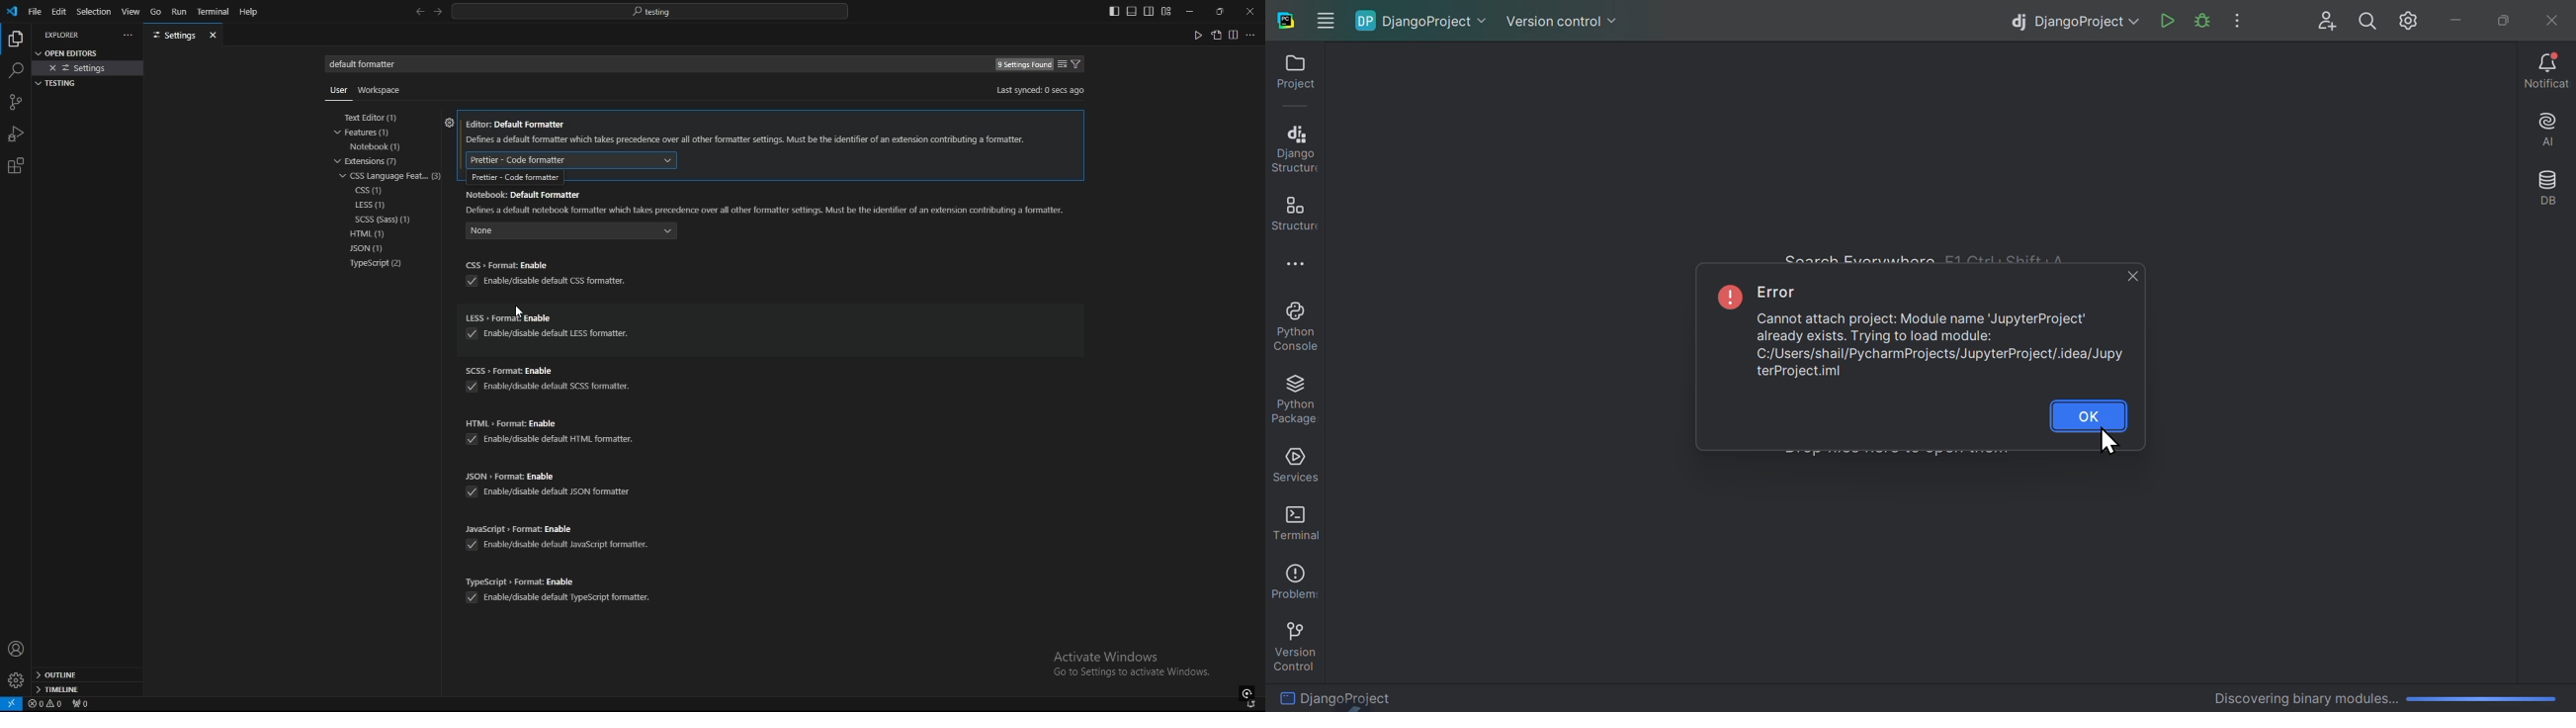 This screenshot has height=728, width=2576. I want to click on file, so click(35, 11).